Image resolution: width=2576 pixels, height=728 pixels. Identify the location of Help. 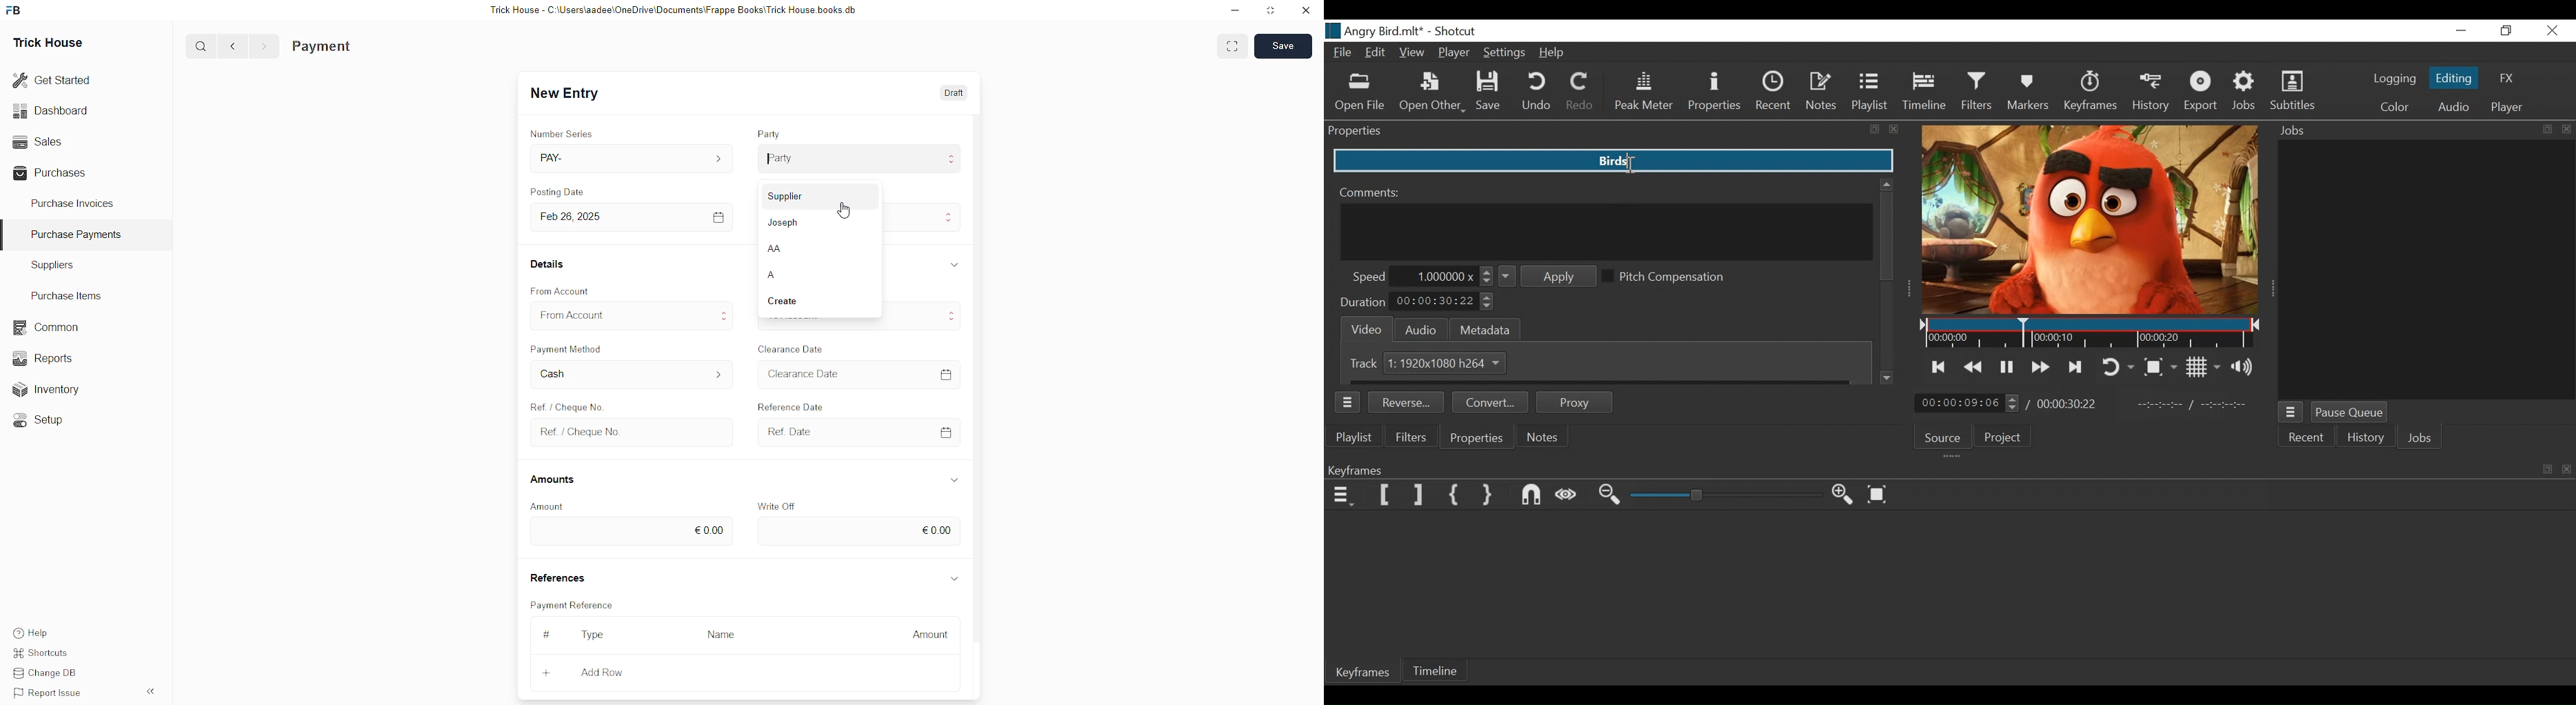
(1554, 54).